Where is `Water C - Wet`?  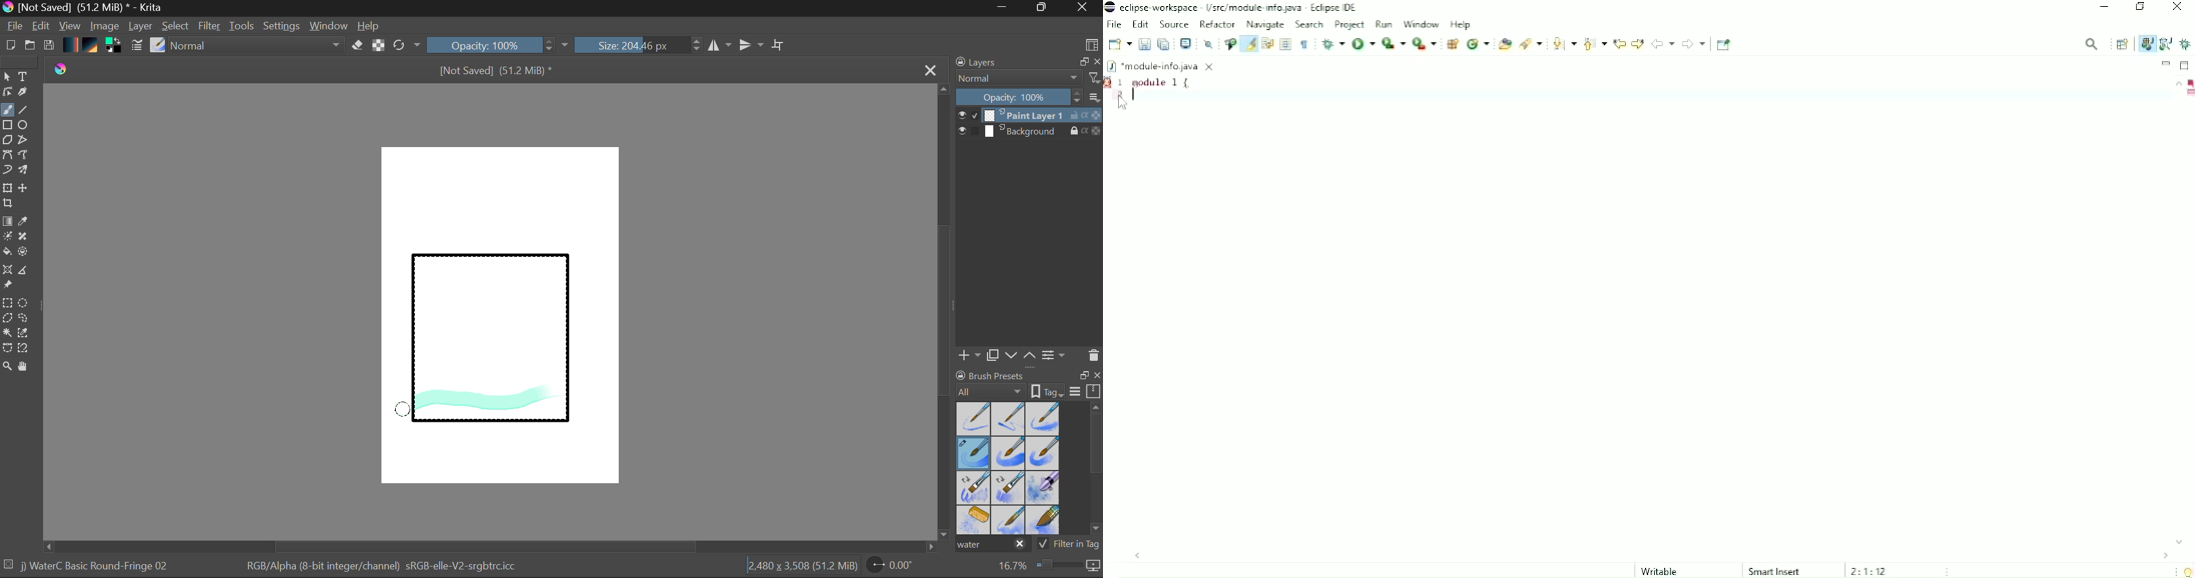 Water C - Wet is located at coordinates (1009, 419).